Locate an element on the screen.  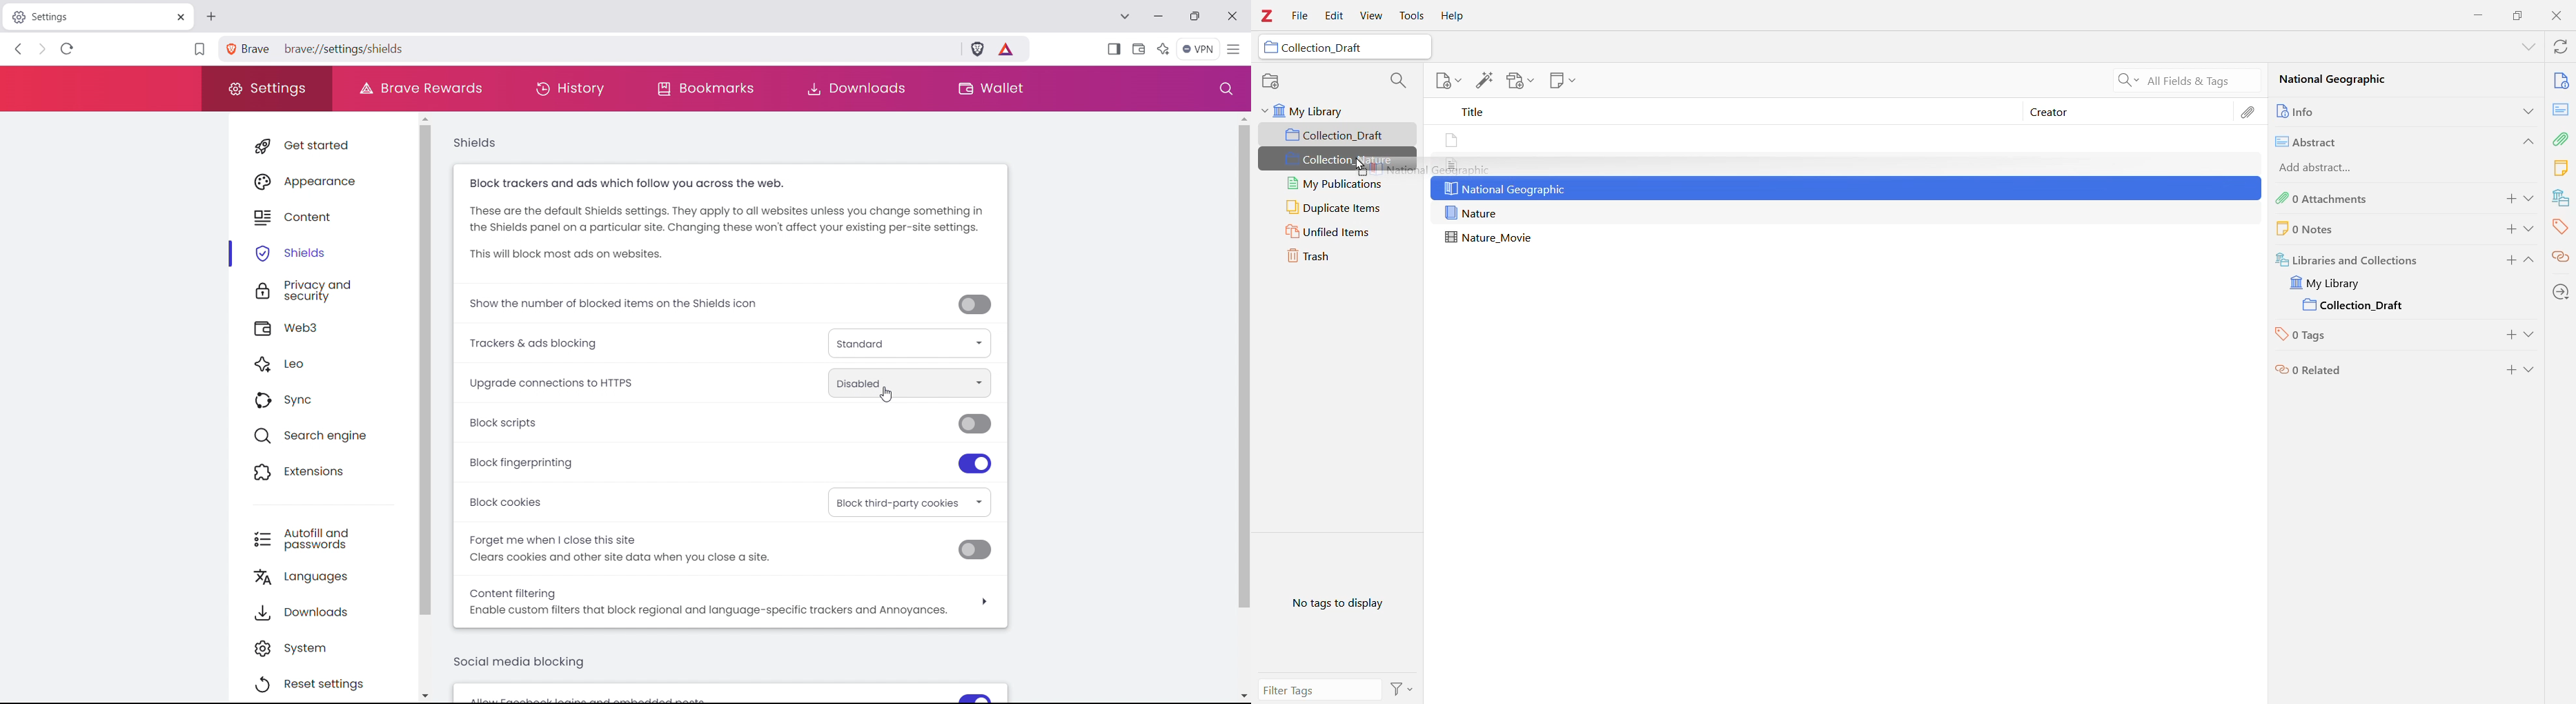
cursor is located at coordinates (1363, 166).